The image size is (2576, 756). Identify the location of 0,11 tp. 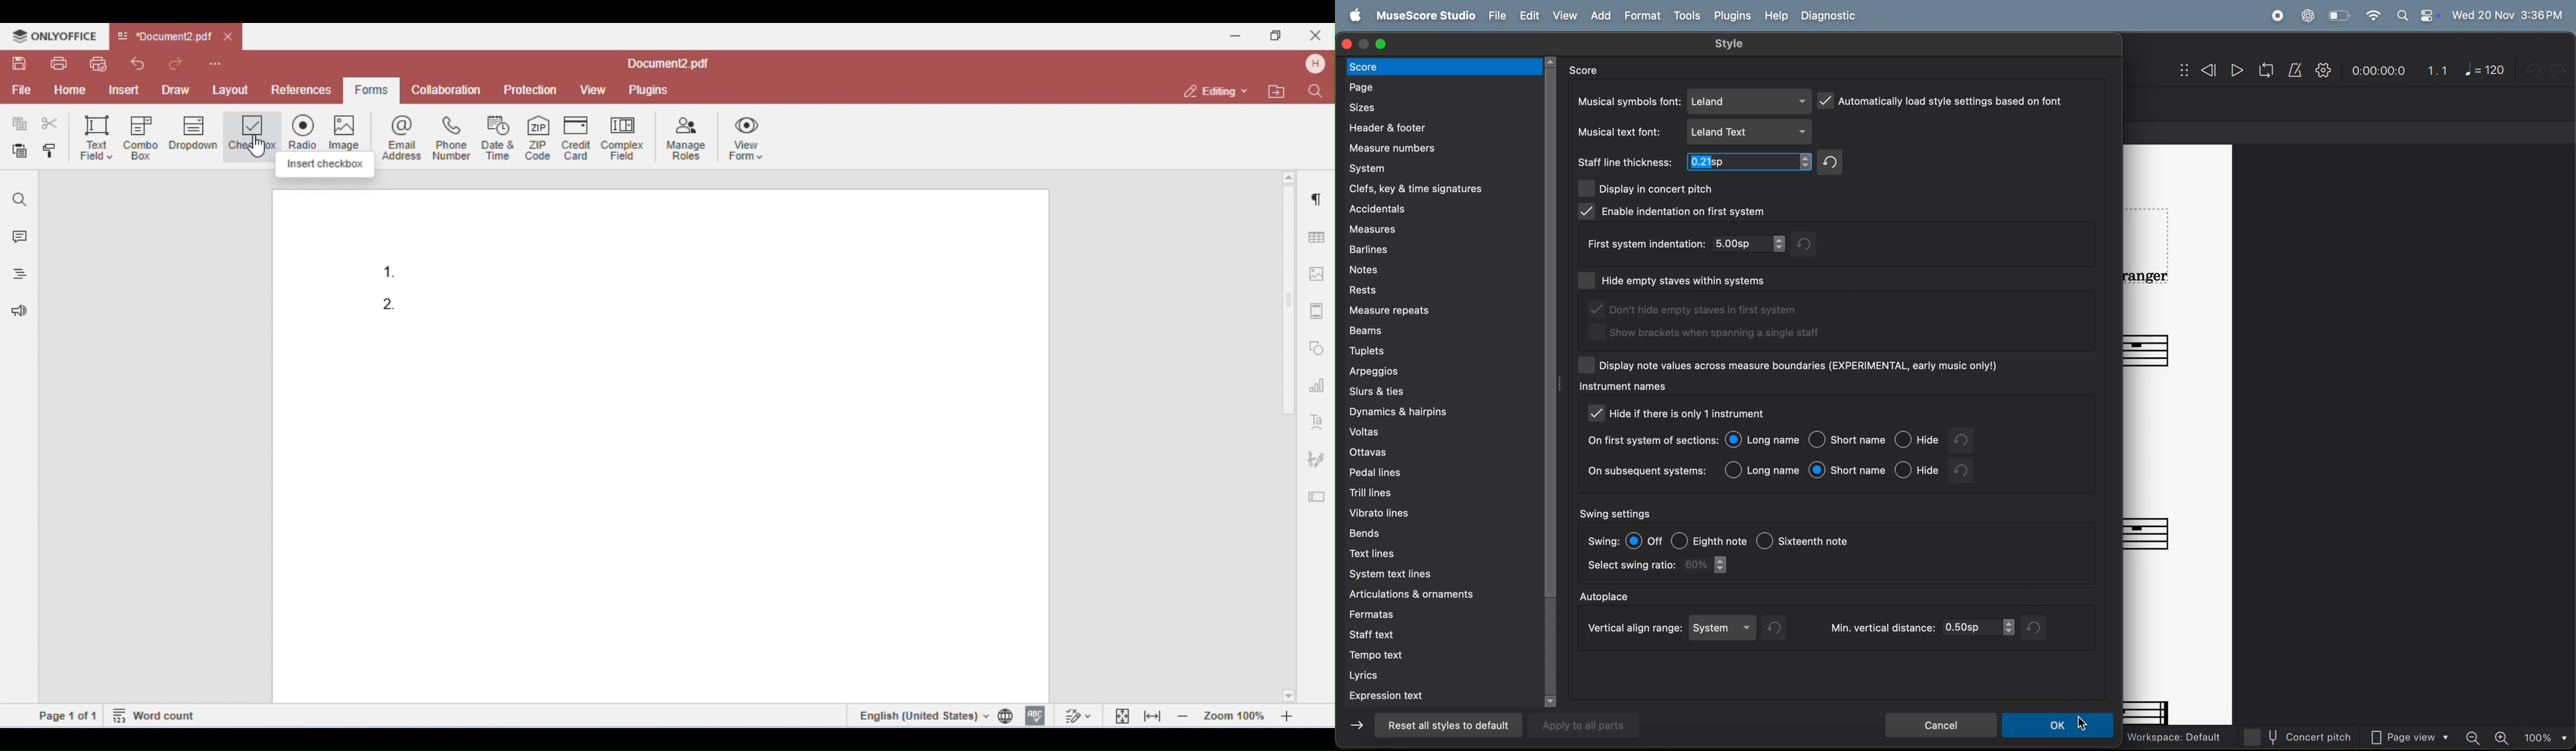
(1752, 163).